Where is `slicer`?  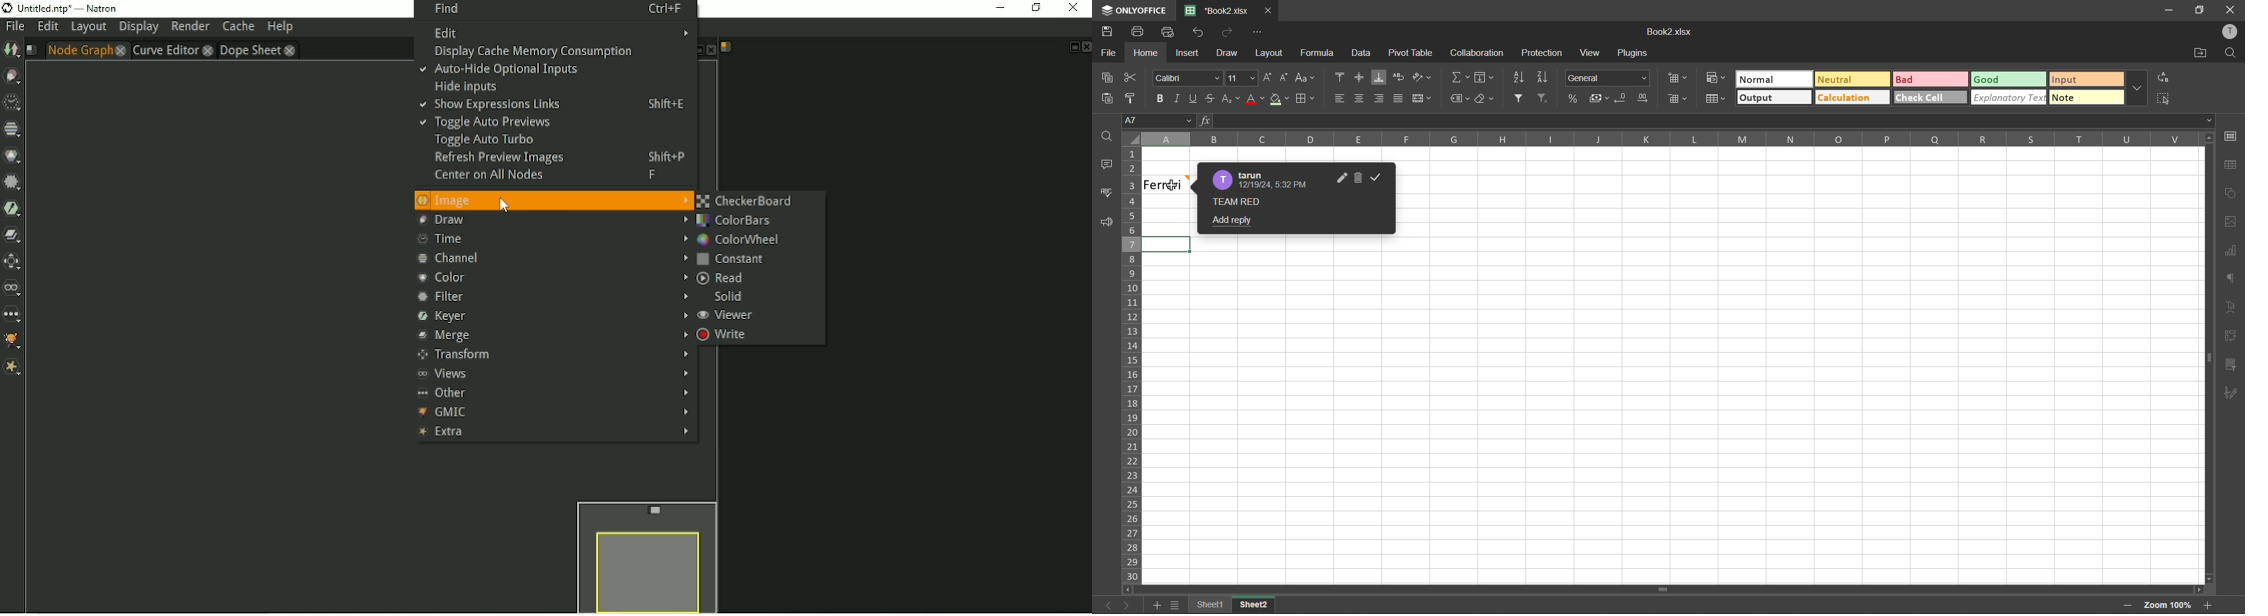 slicer is located at coordinates (2230, 365).